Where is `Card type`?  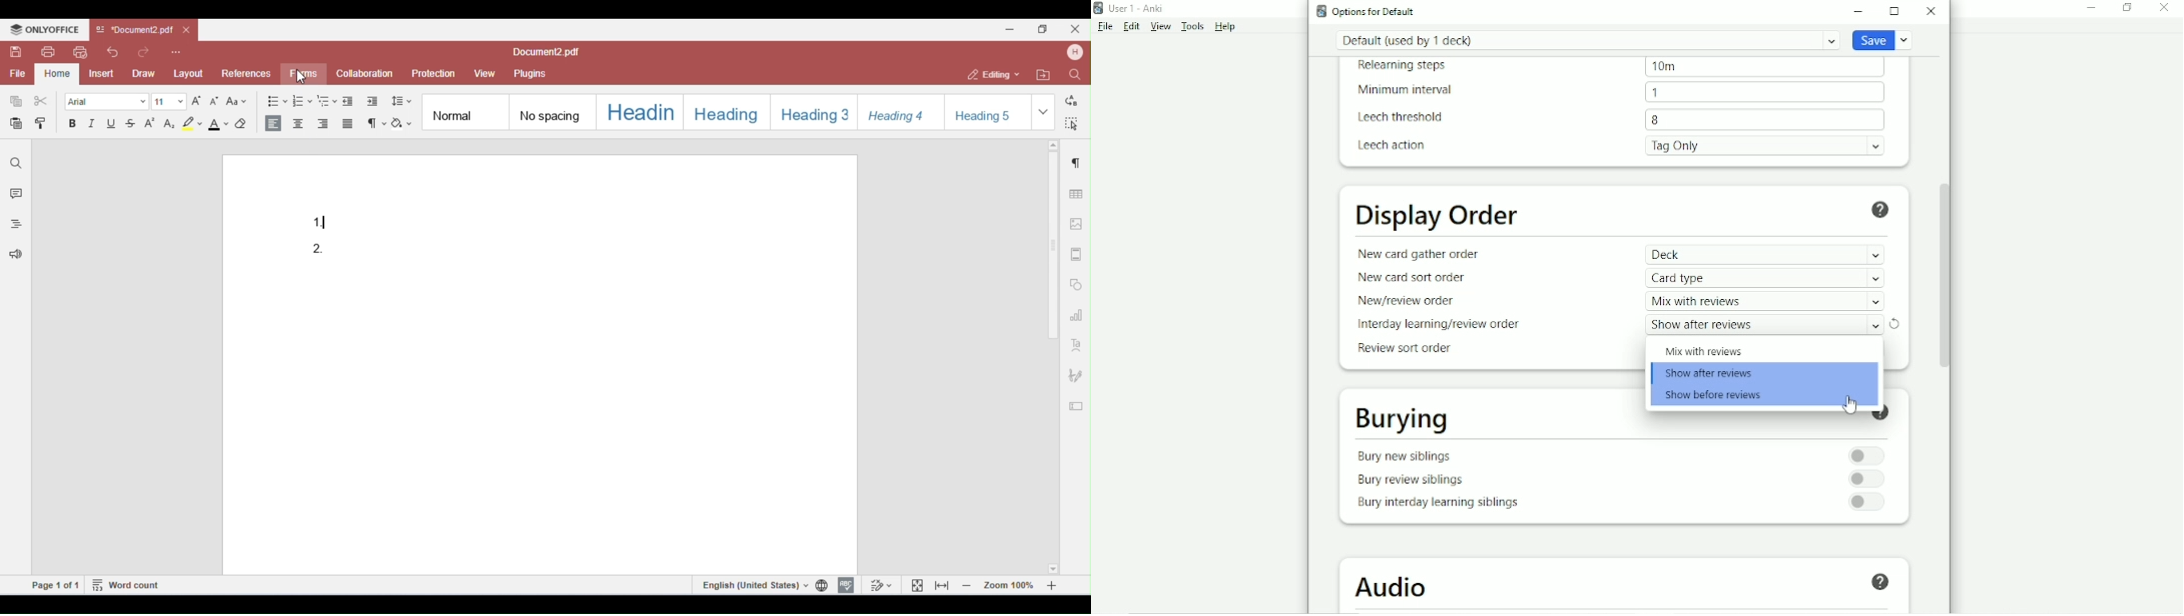 Card type is located at coordinates (1765, 278).